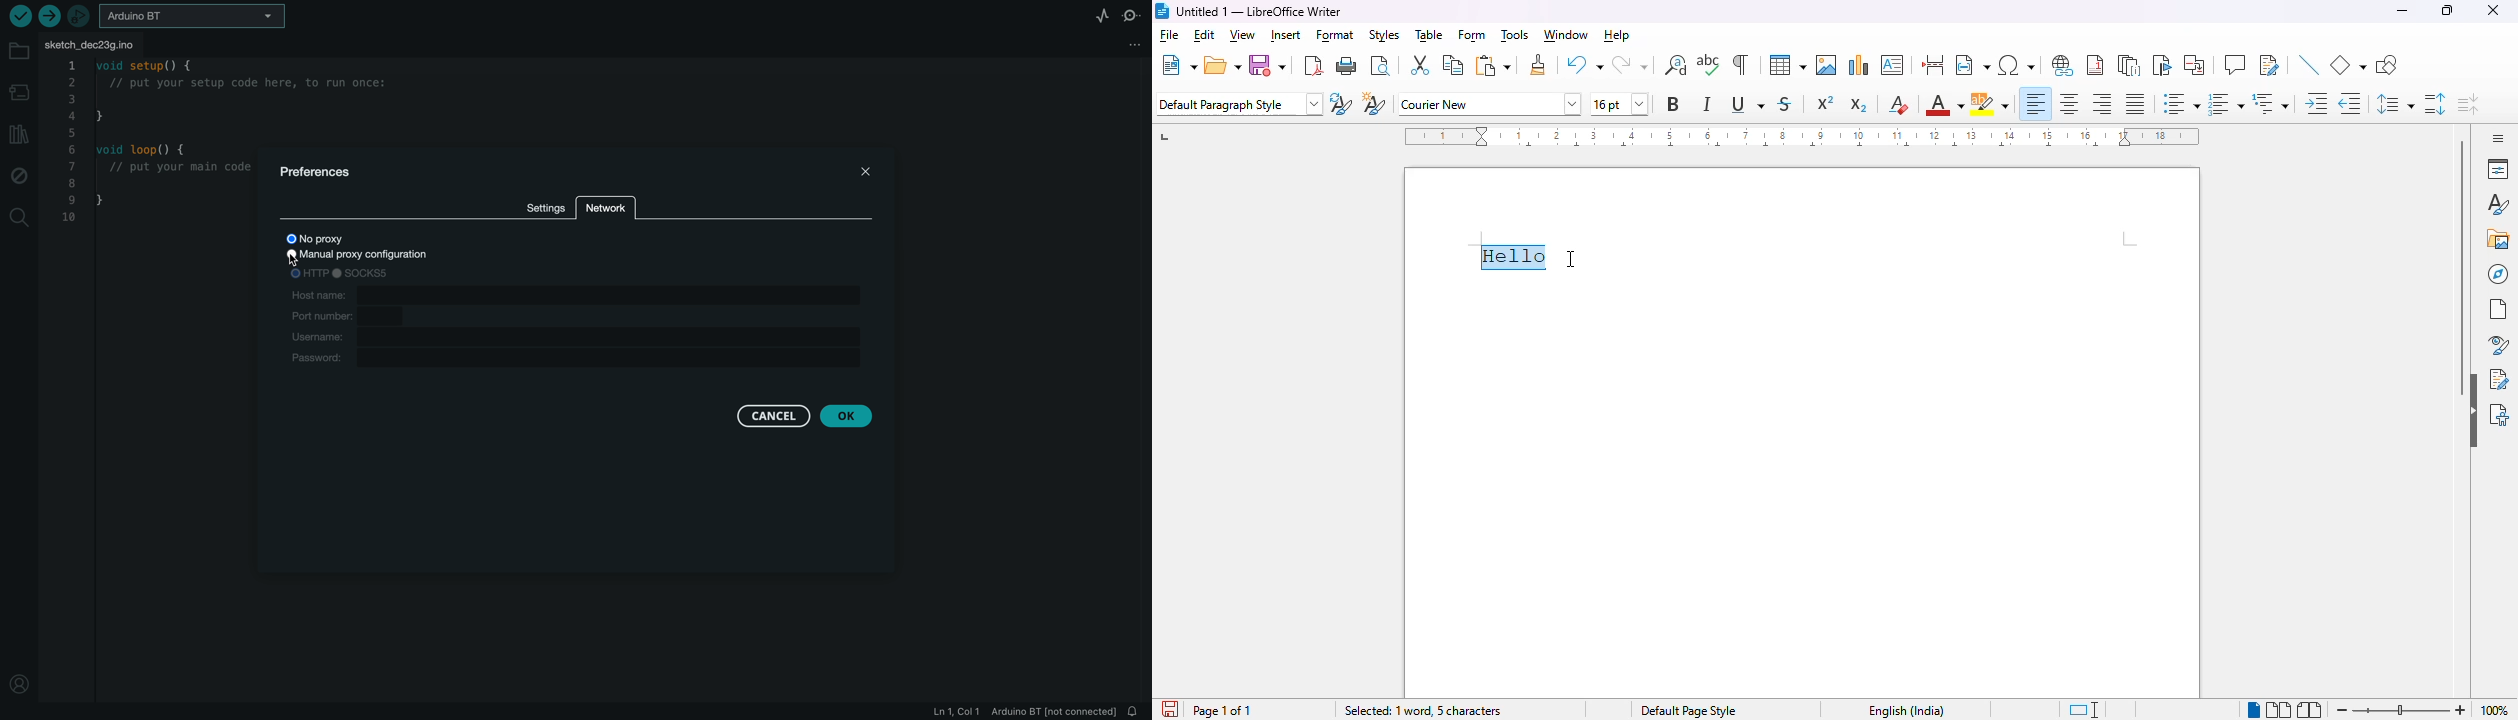 The width and height of the screenshot is (2520, 728). Describe the element at coordinates (1347, 66) in the screenshot. I see `print` at that location.